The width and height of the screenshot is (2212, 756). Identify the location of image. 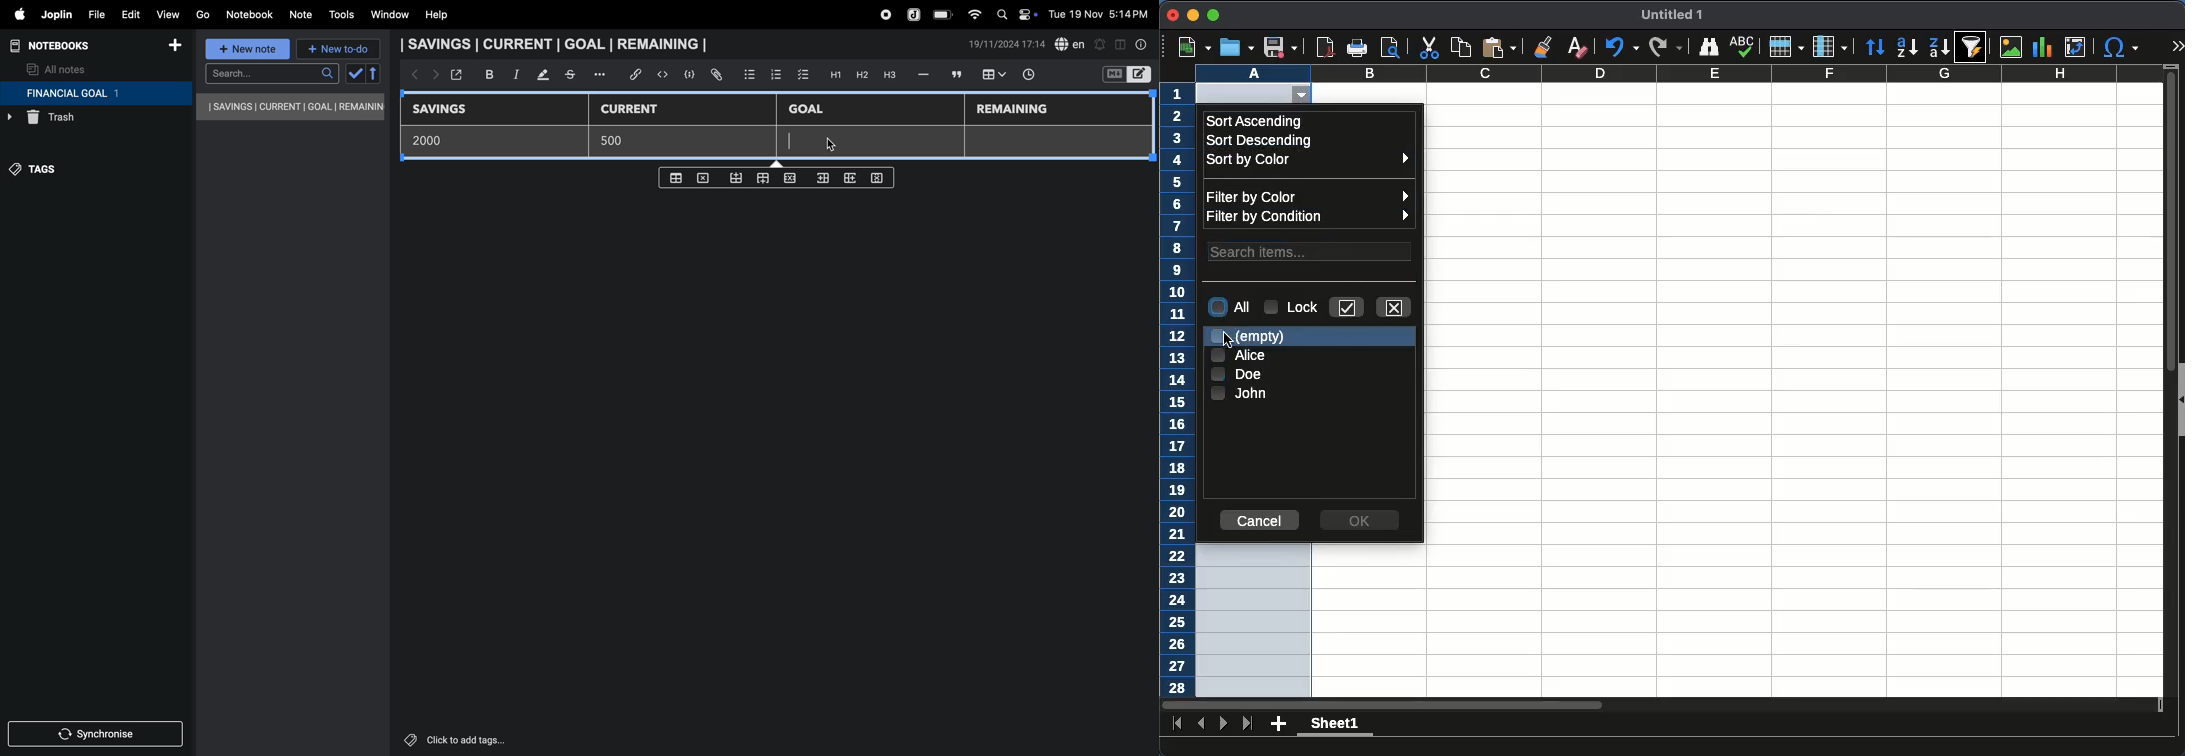
(2011, 46).